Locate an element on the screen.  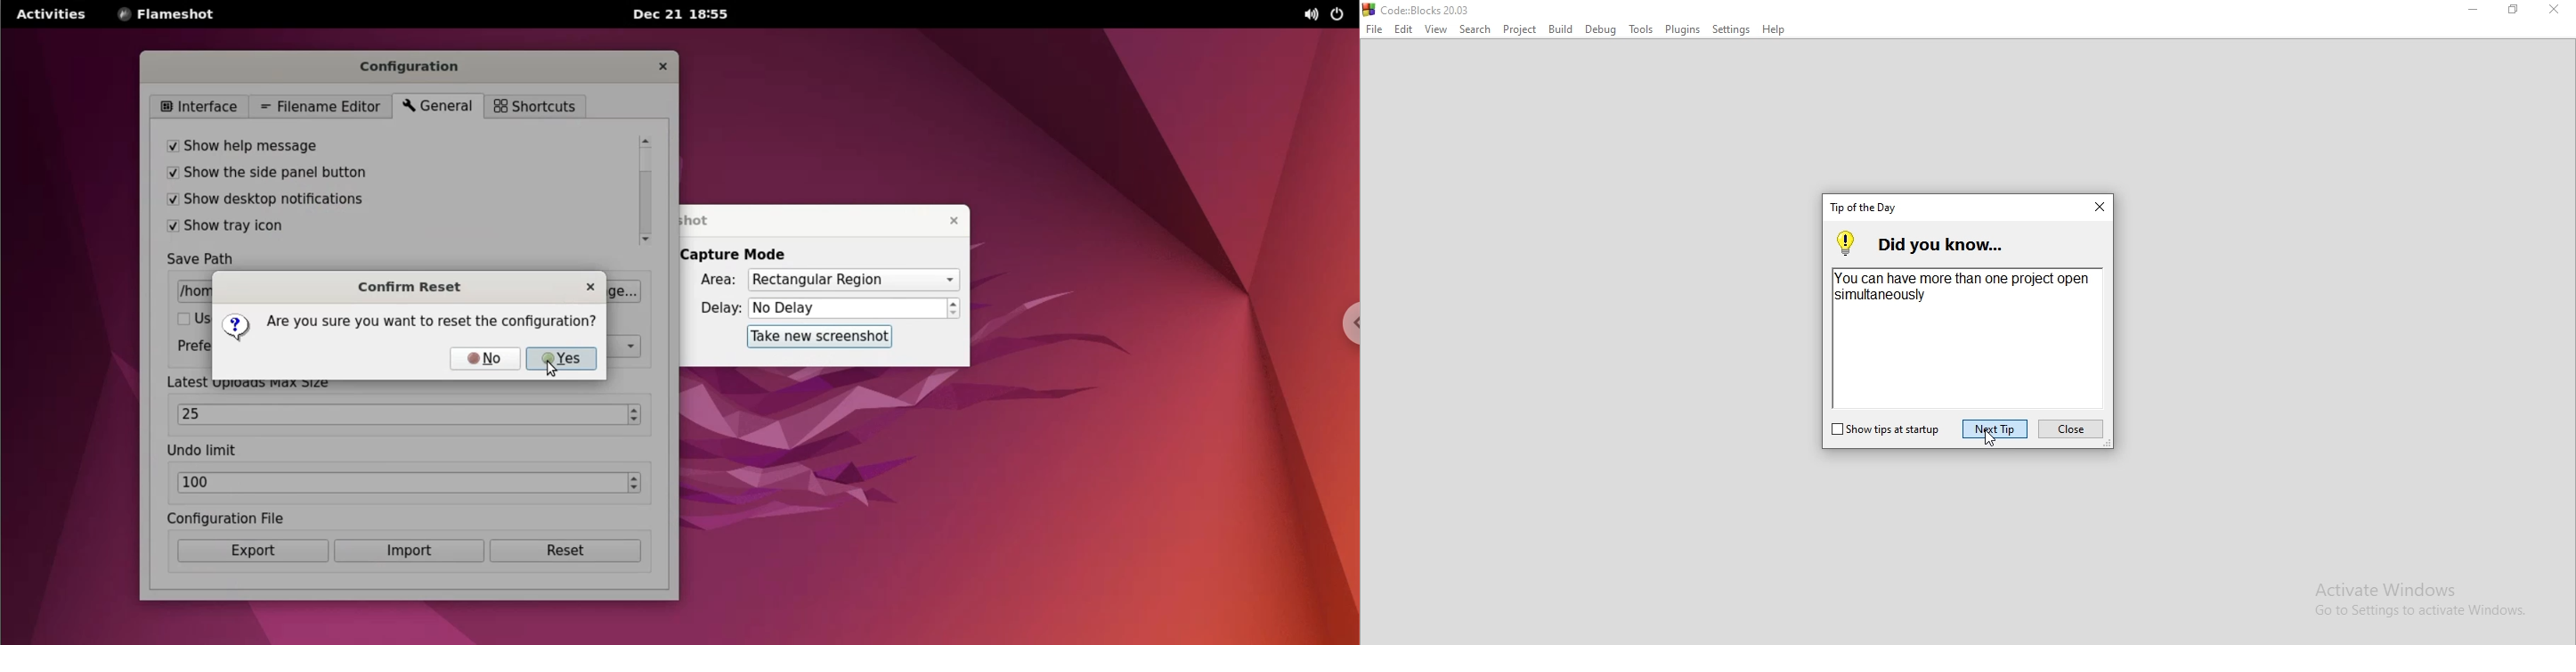
show tips on startup is located at coordinates (1884, 431).